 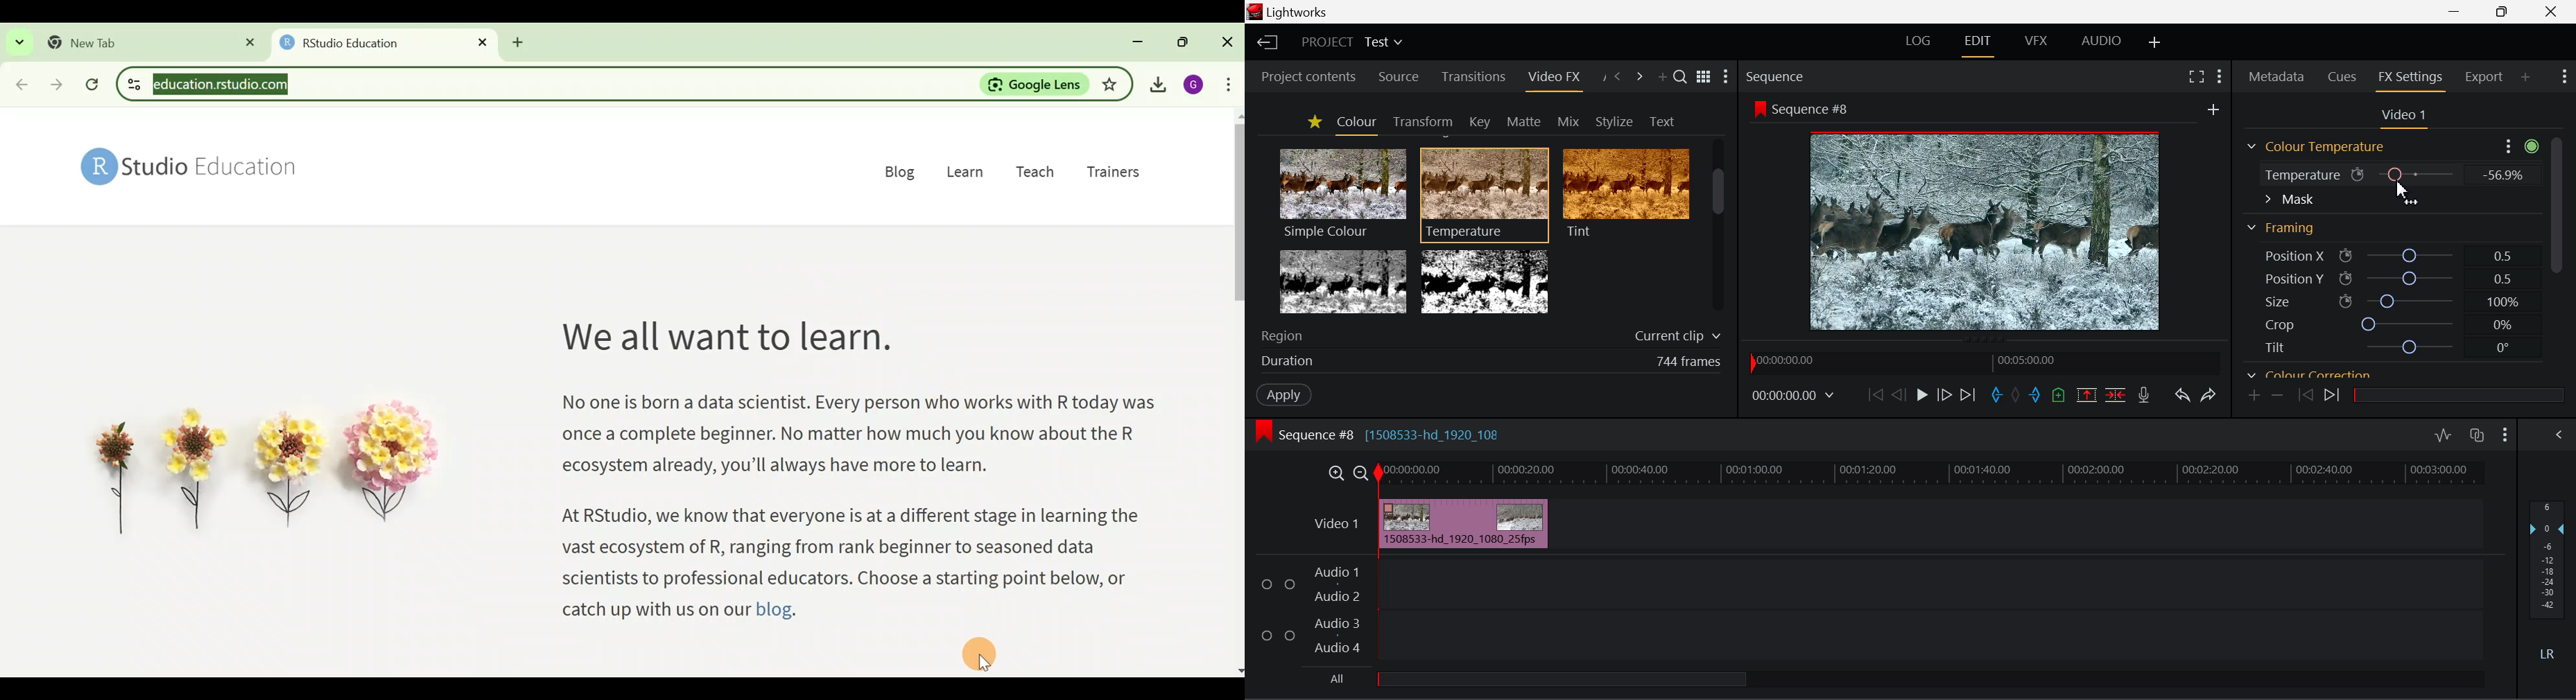 What do you see at coordinates (857, 439) in the screenshot?
I see `No one is born a data scientist. Every person who works with R today was
once a complete beginner. No matter how much you know about the R
ecosystem already, you’ll always have more to learn.` at bounding box center [857, 439].